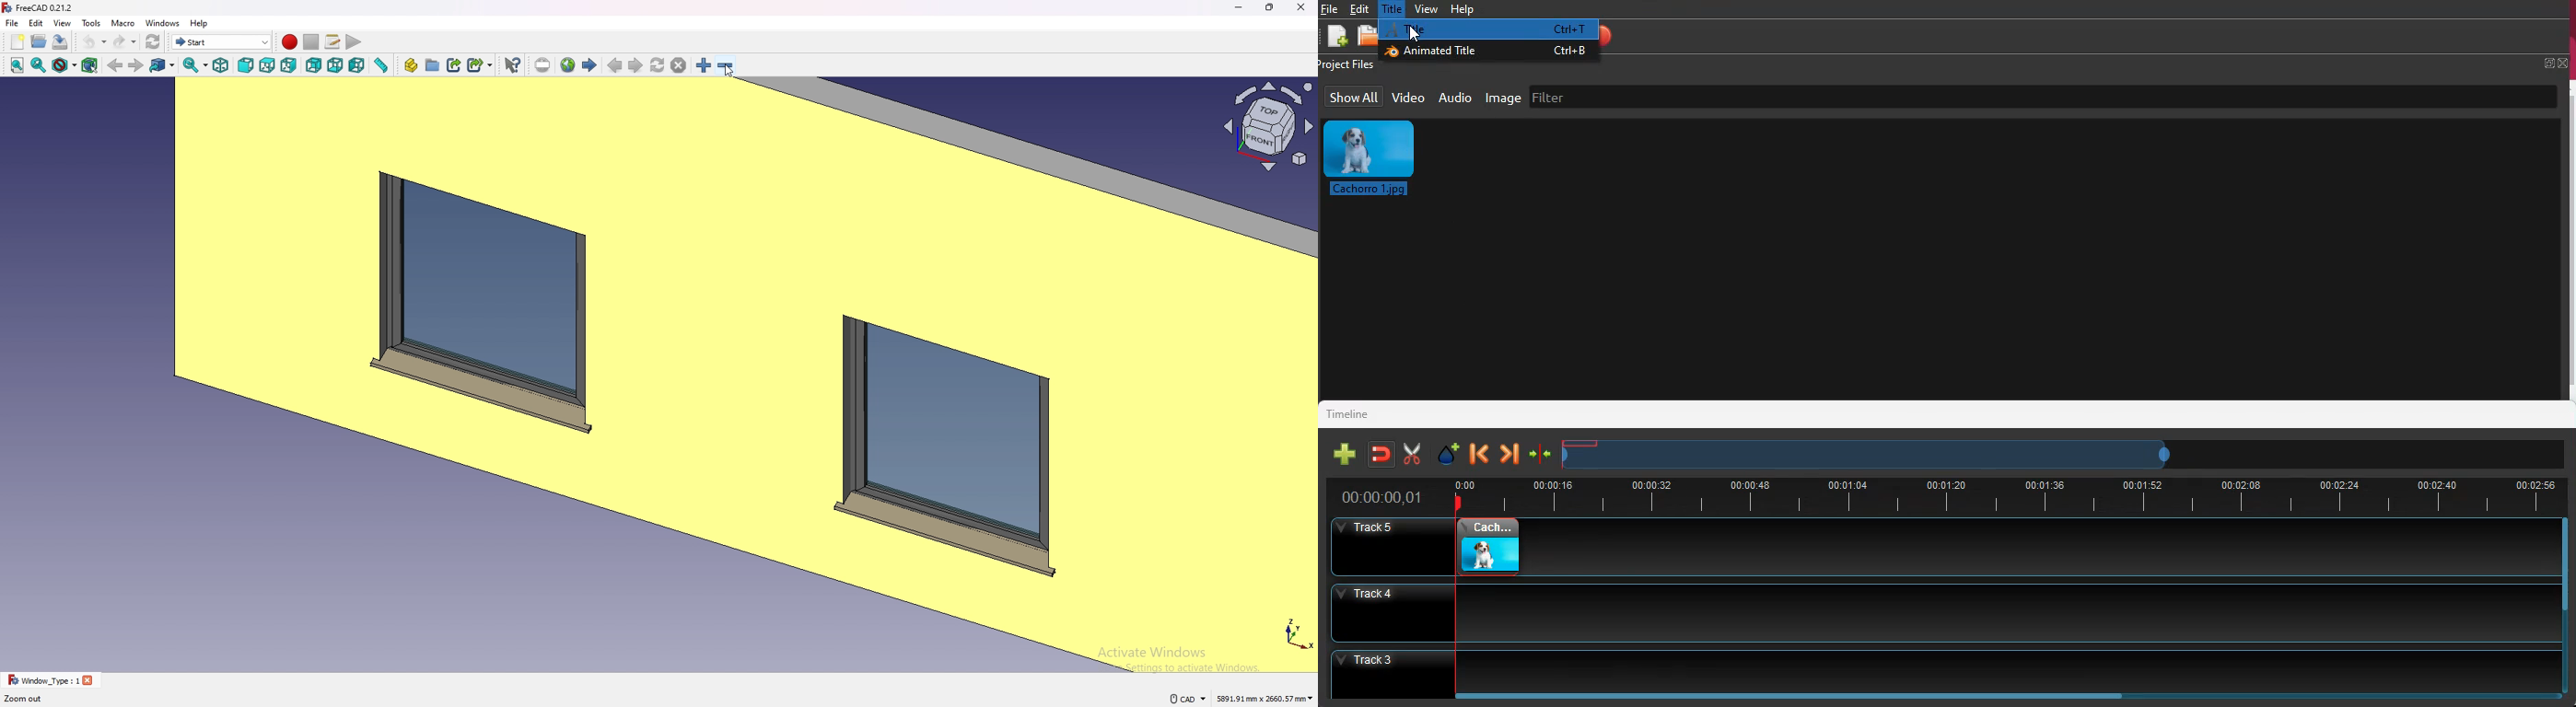  What do you see at coordinates (2568, 239) in the screenshot?
I see `vertical scroll bar` at bounding box center [2568, 239].